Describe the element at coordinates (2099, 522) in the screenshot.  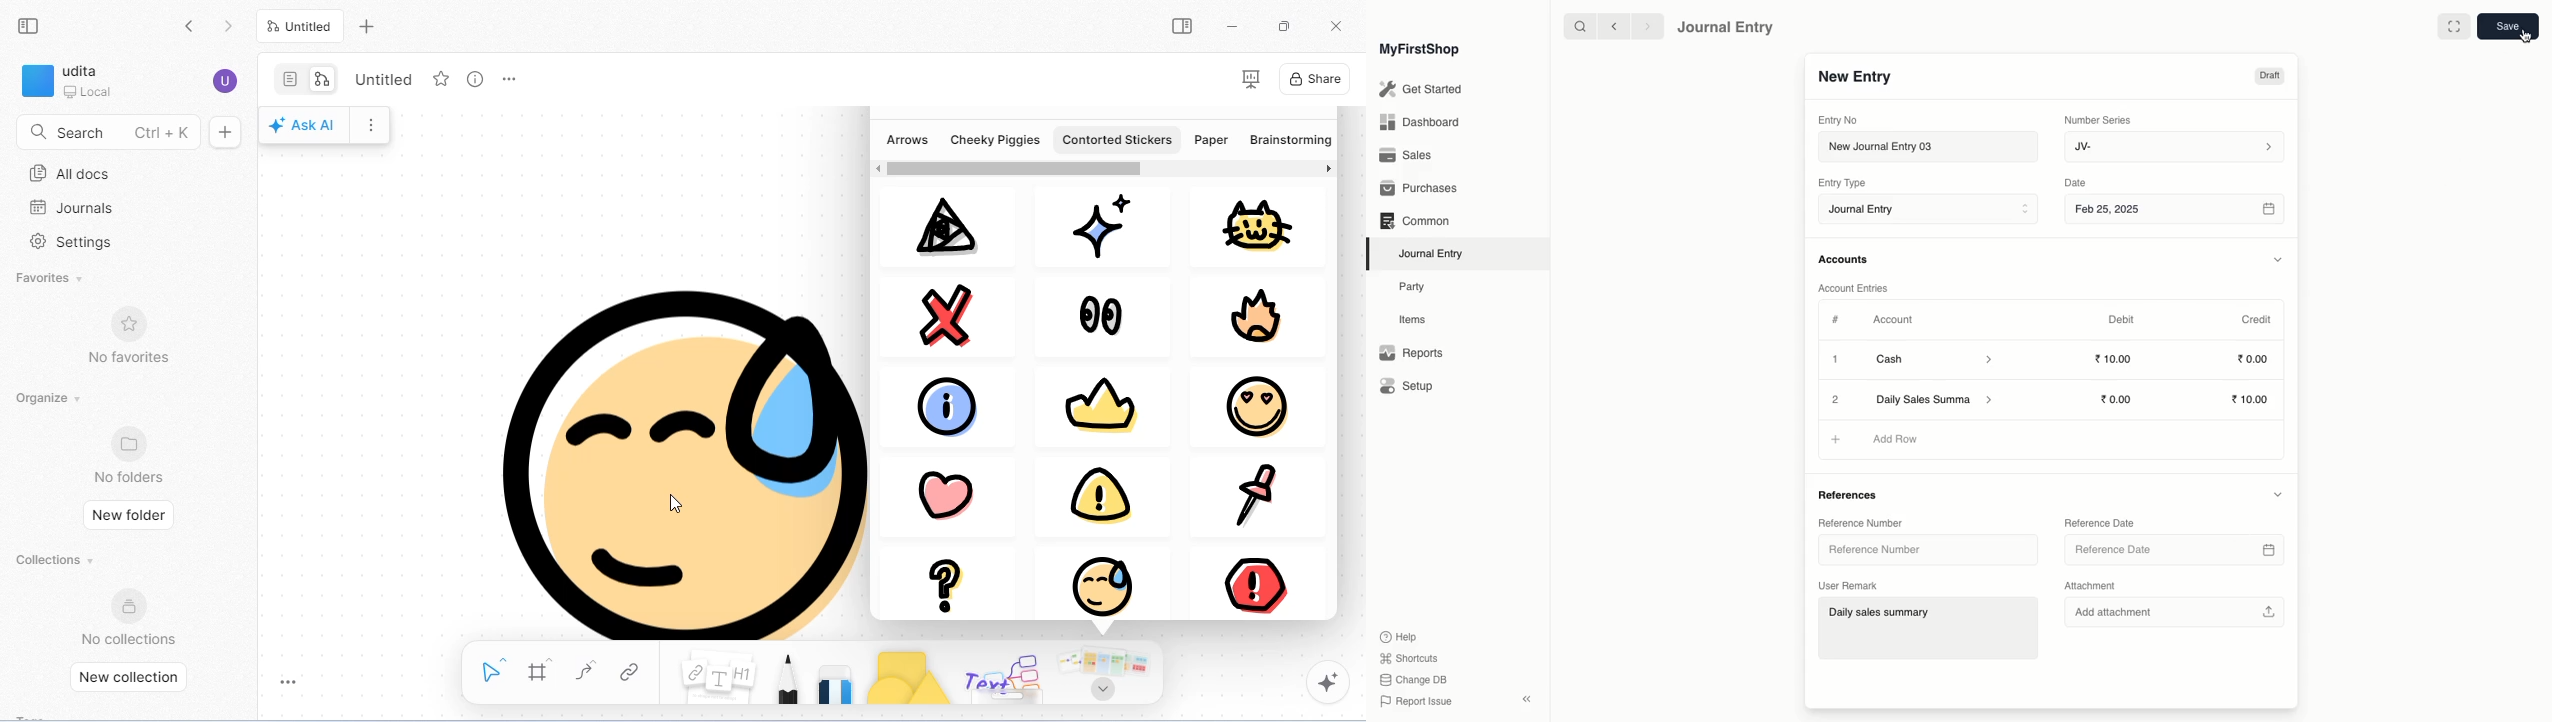
I see `Reference Date` at that location.